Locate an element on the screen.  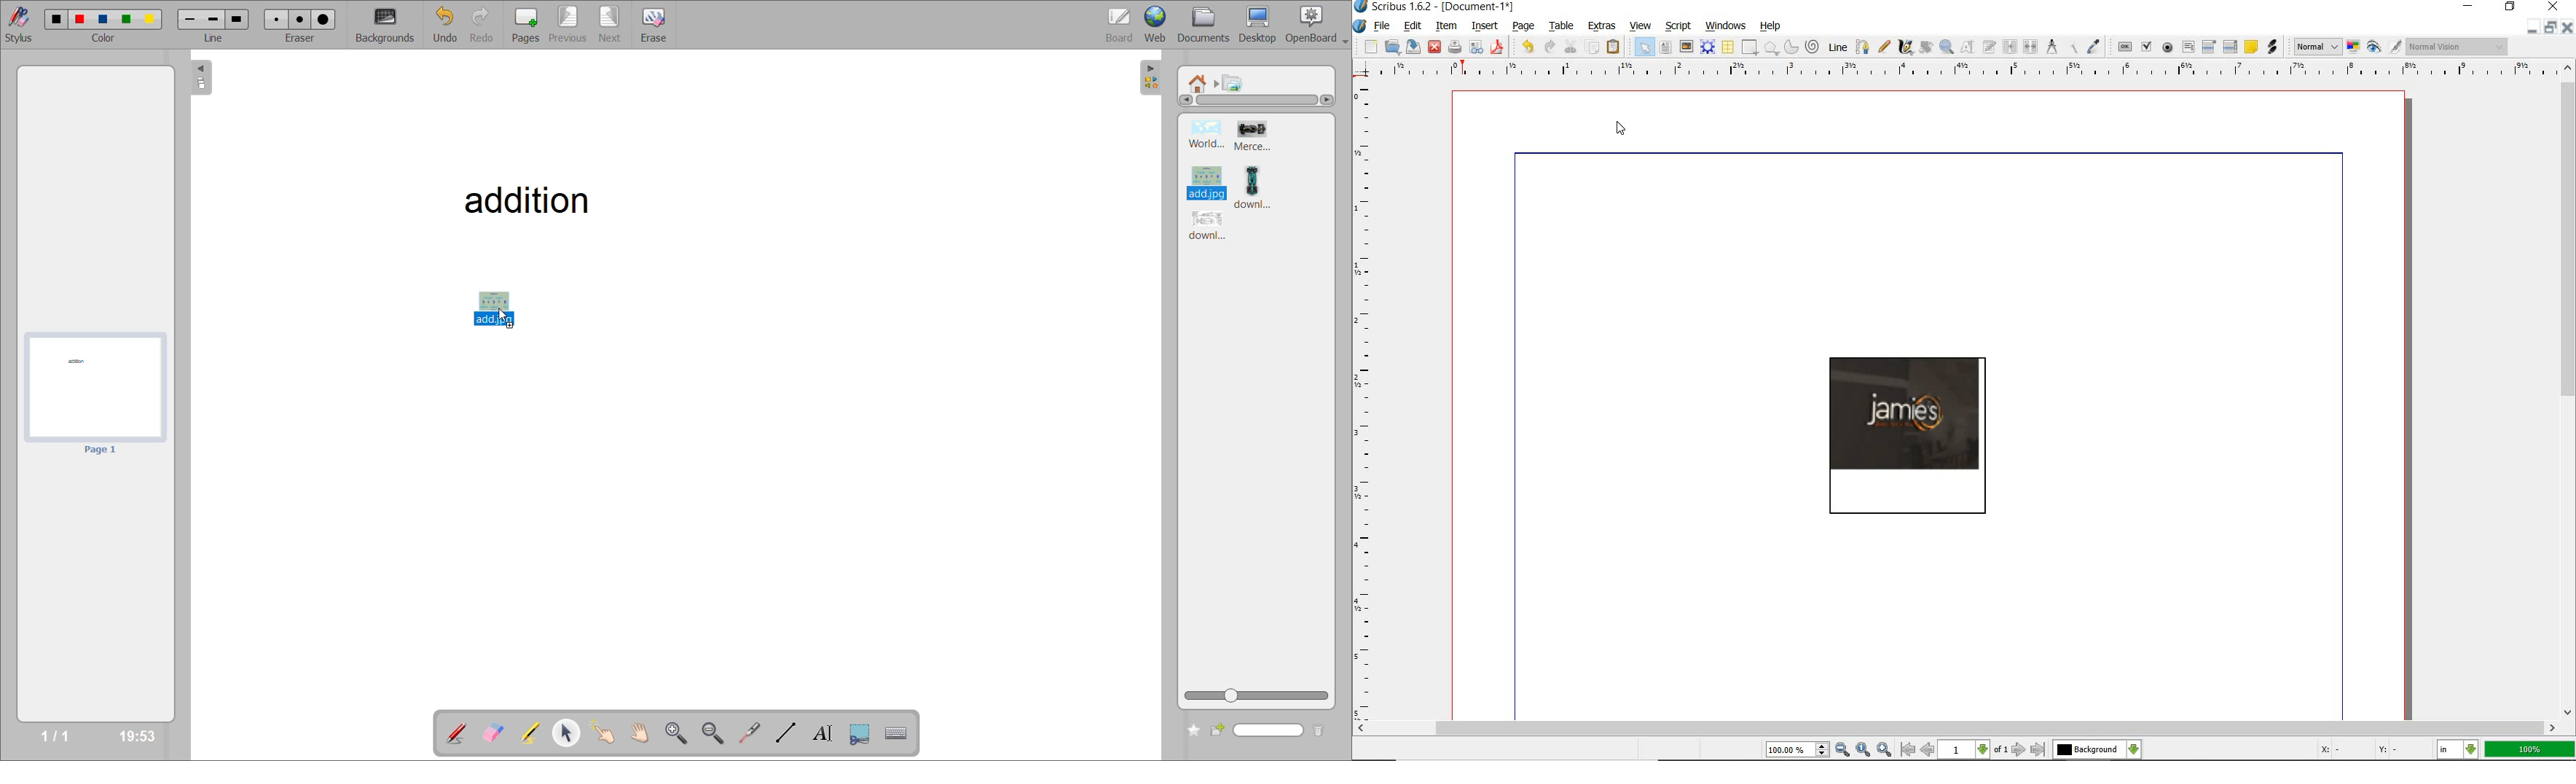
Close is located at coordinates (2569, 27).